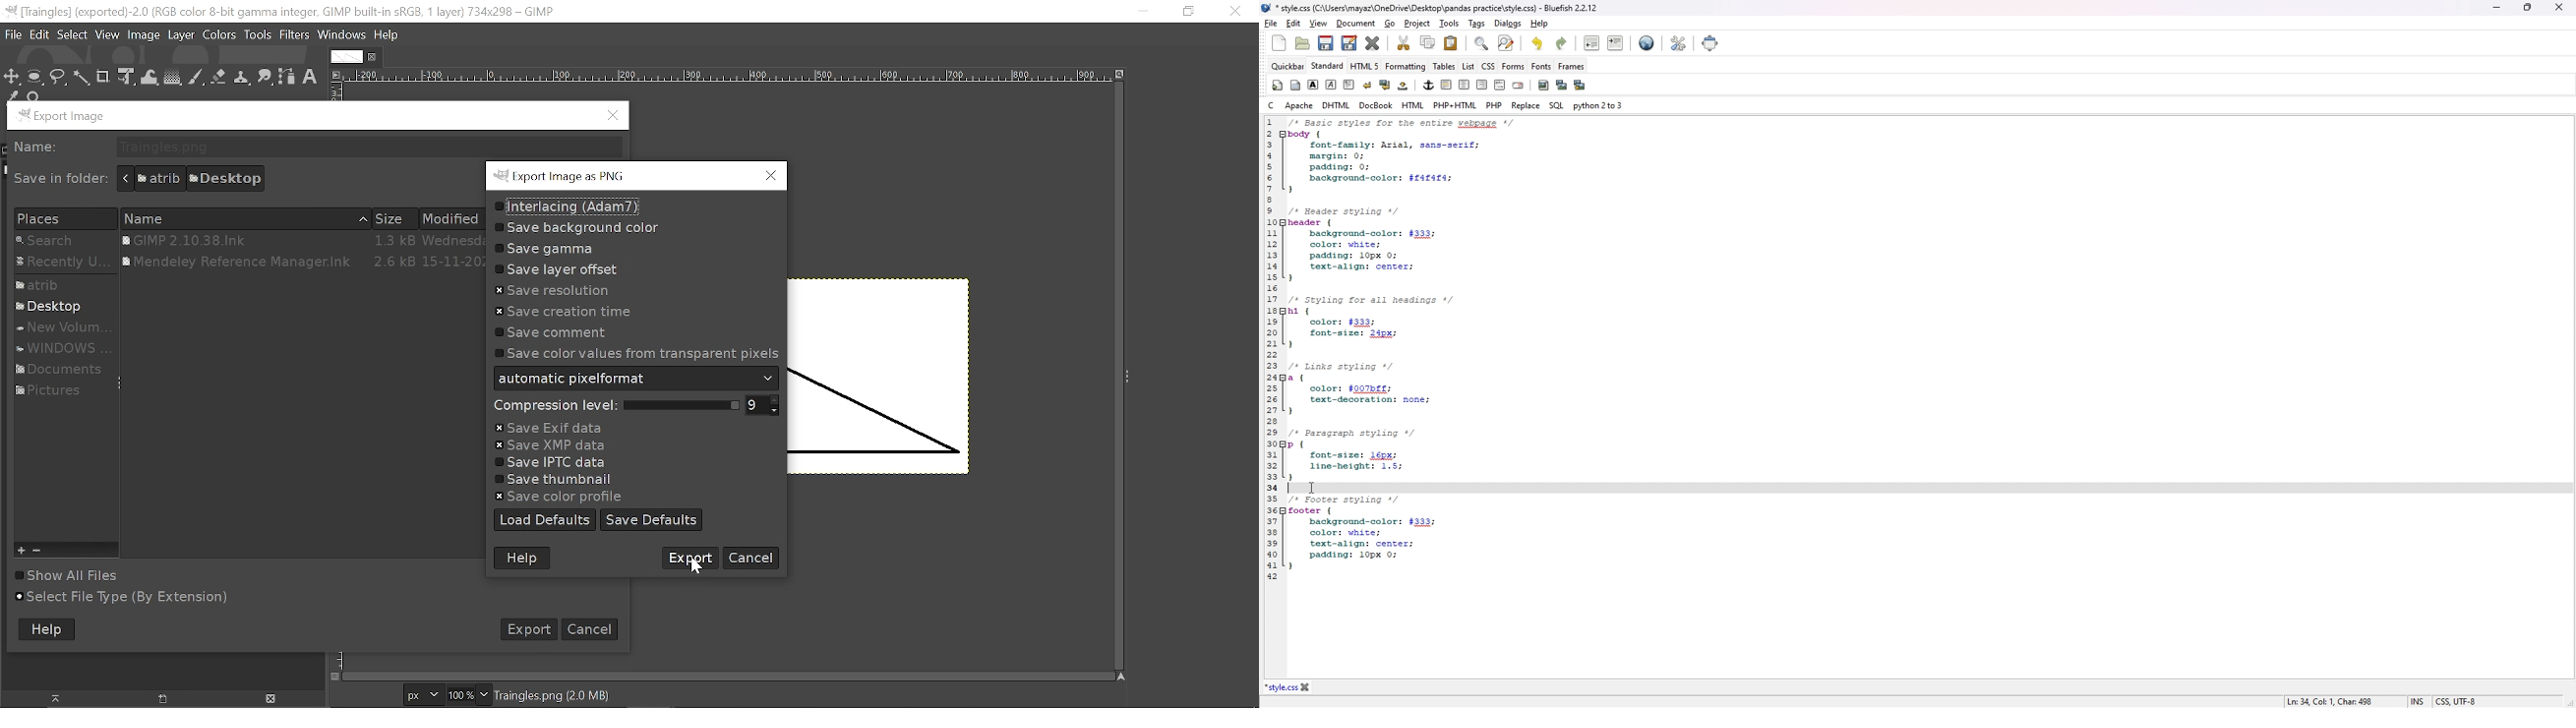 The width and height of the screenshot is (2576, 728). What do you see at coordinates (1389, 23) in the screenshot?
I see `go` at bounding box center [1389, 23].